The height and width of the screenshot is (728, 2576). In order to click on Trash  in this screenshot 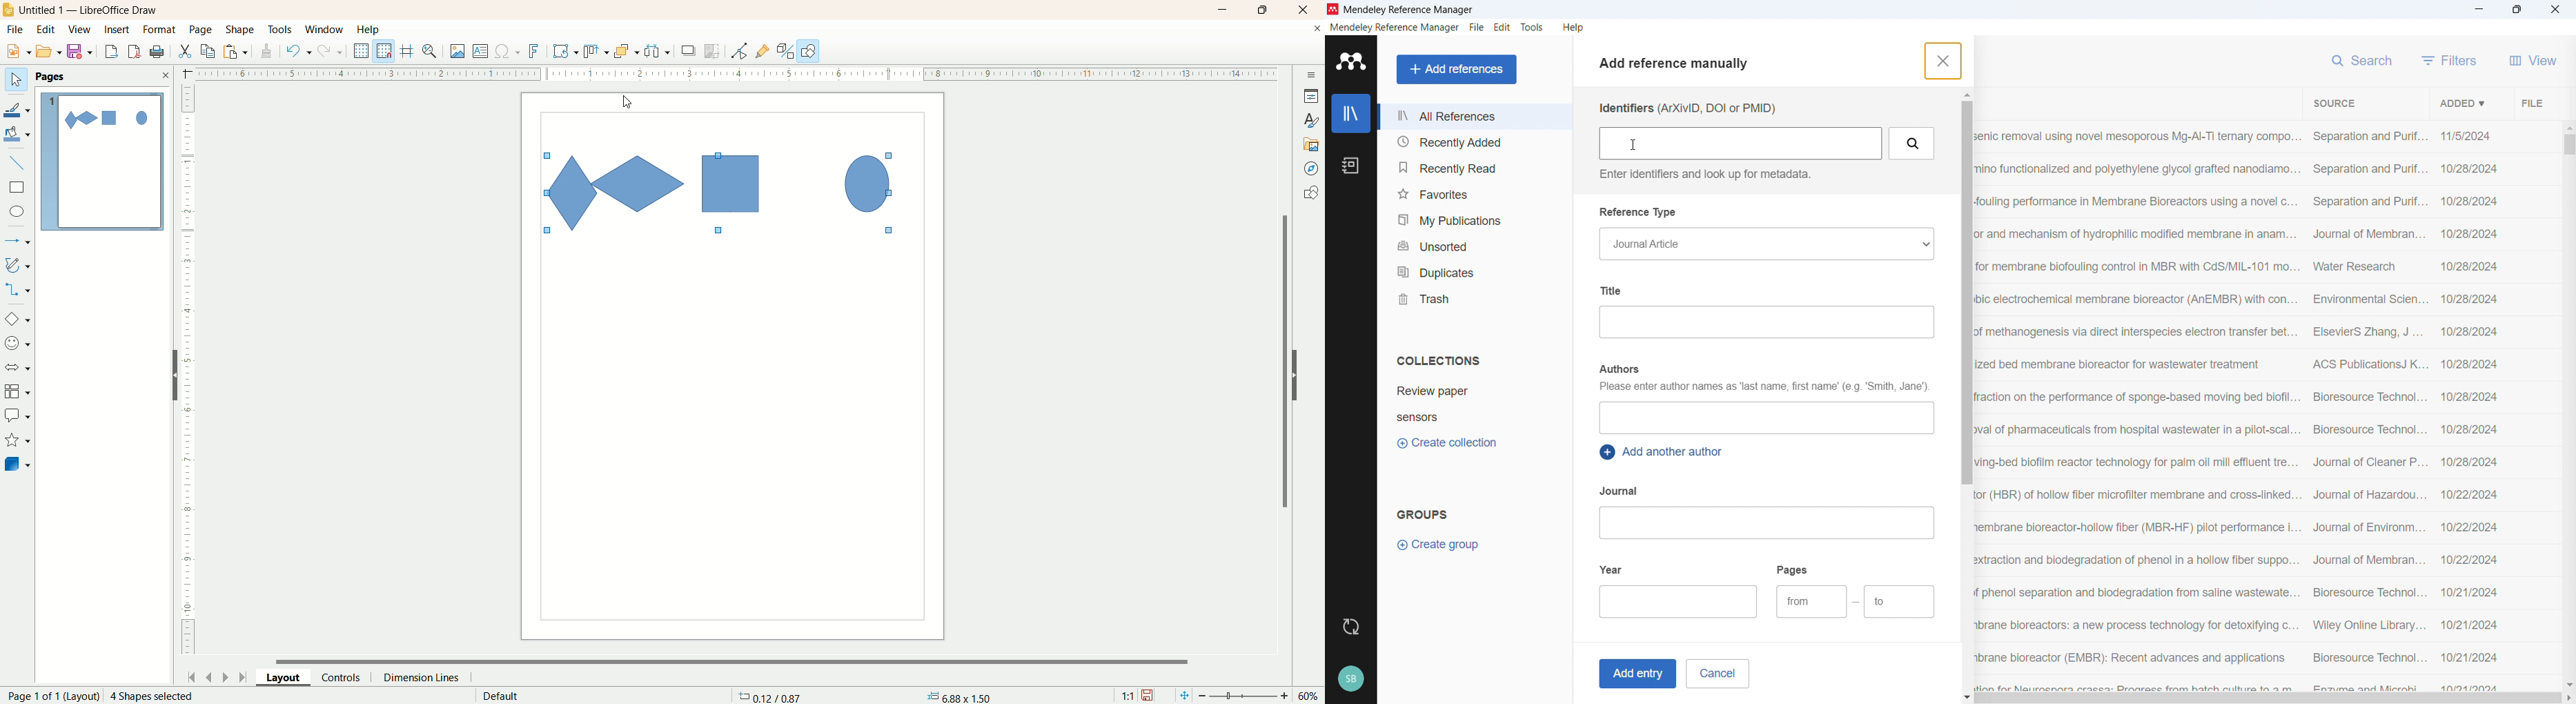, I will do `click(1474, 298)`.